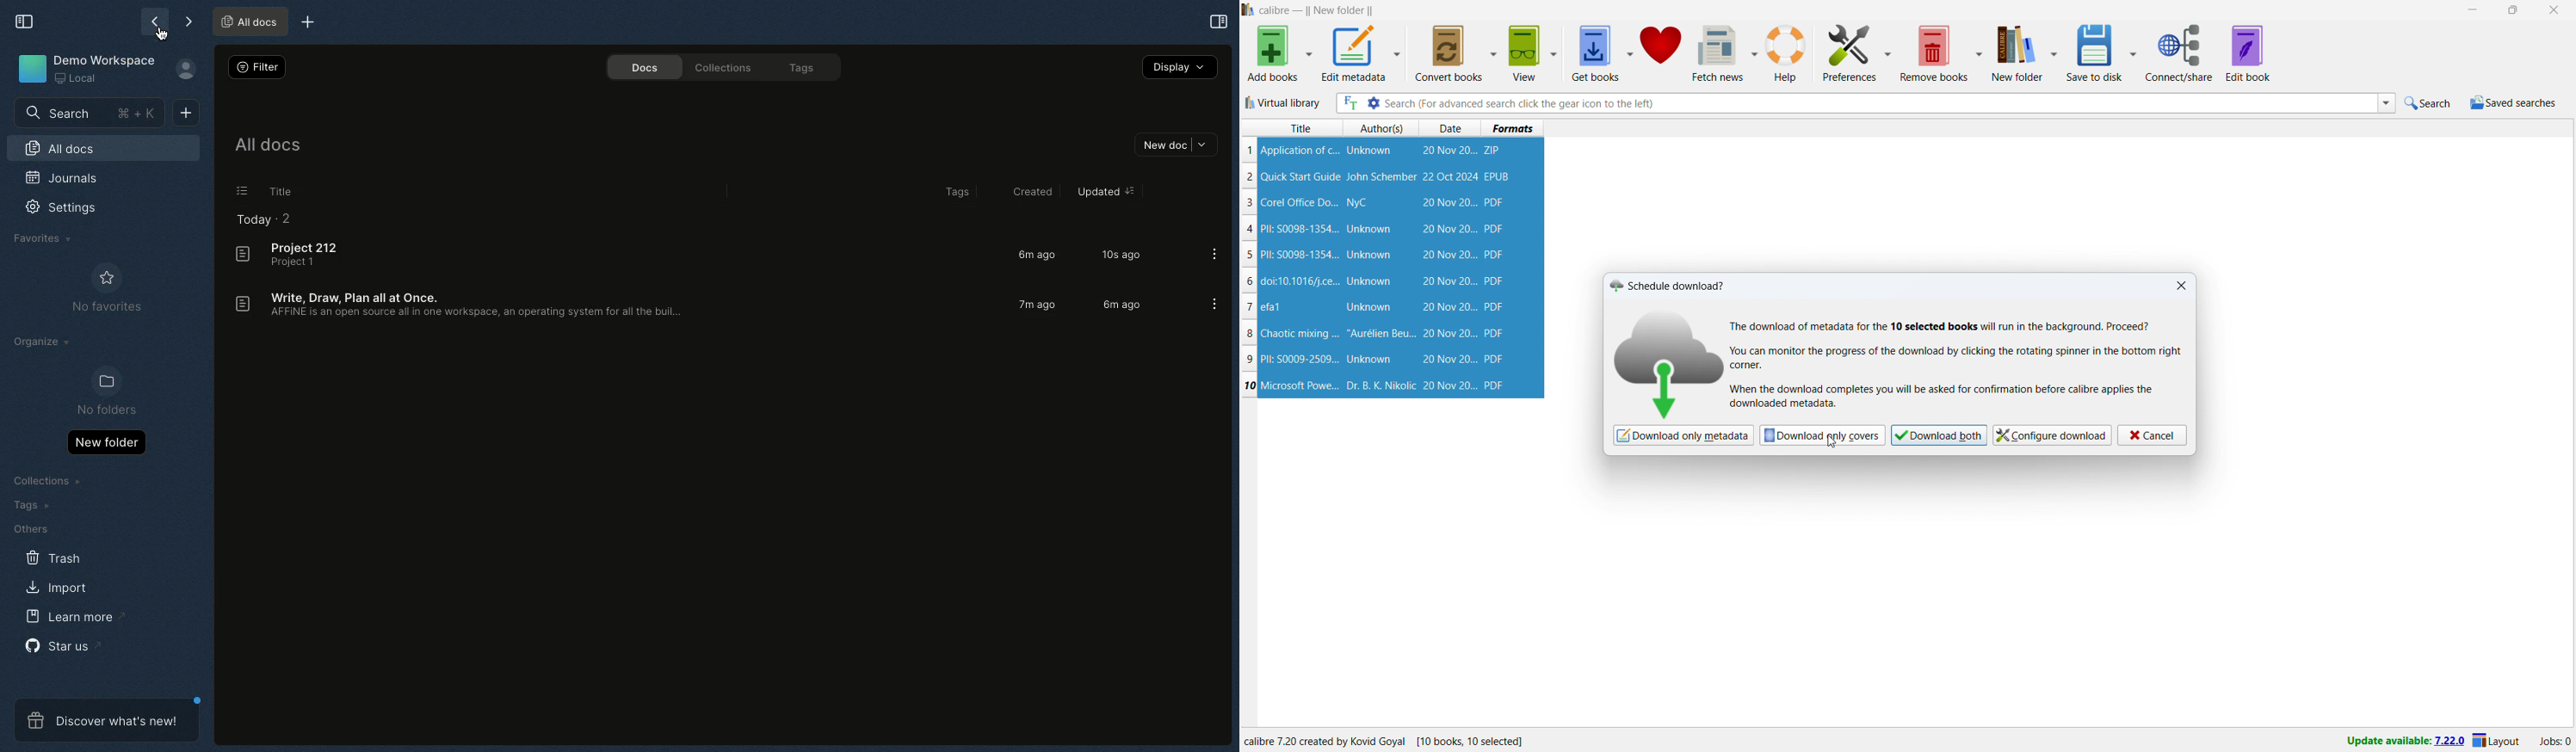 Image resolution: width=2576 pixels, height=756 pixels. I want to click on Icon, so click(28, 69).